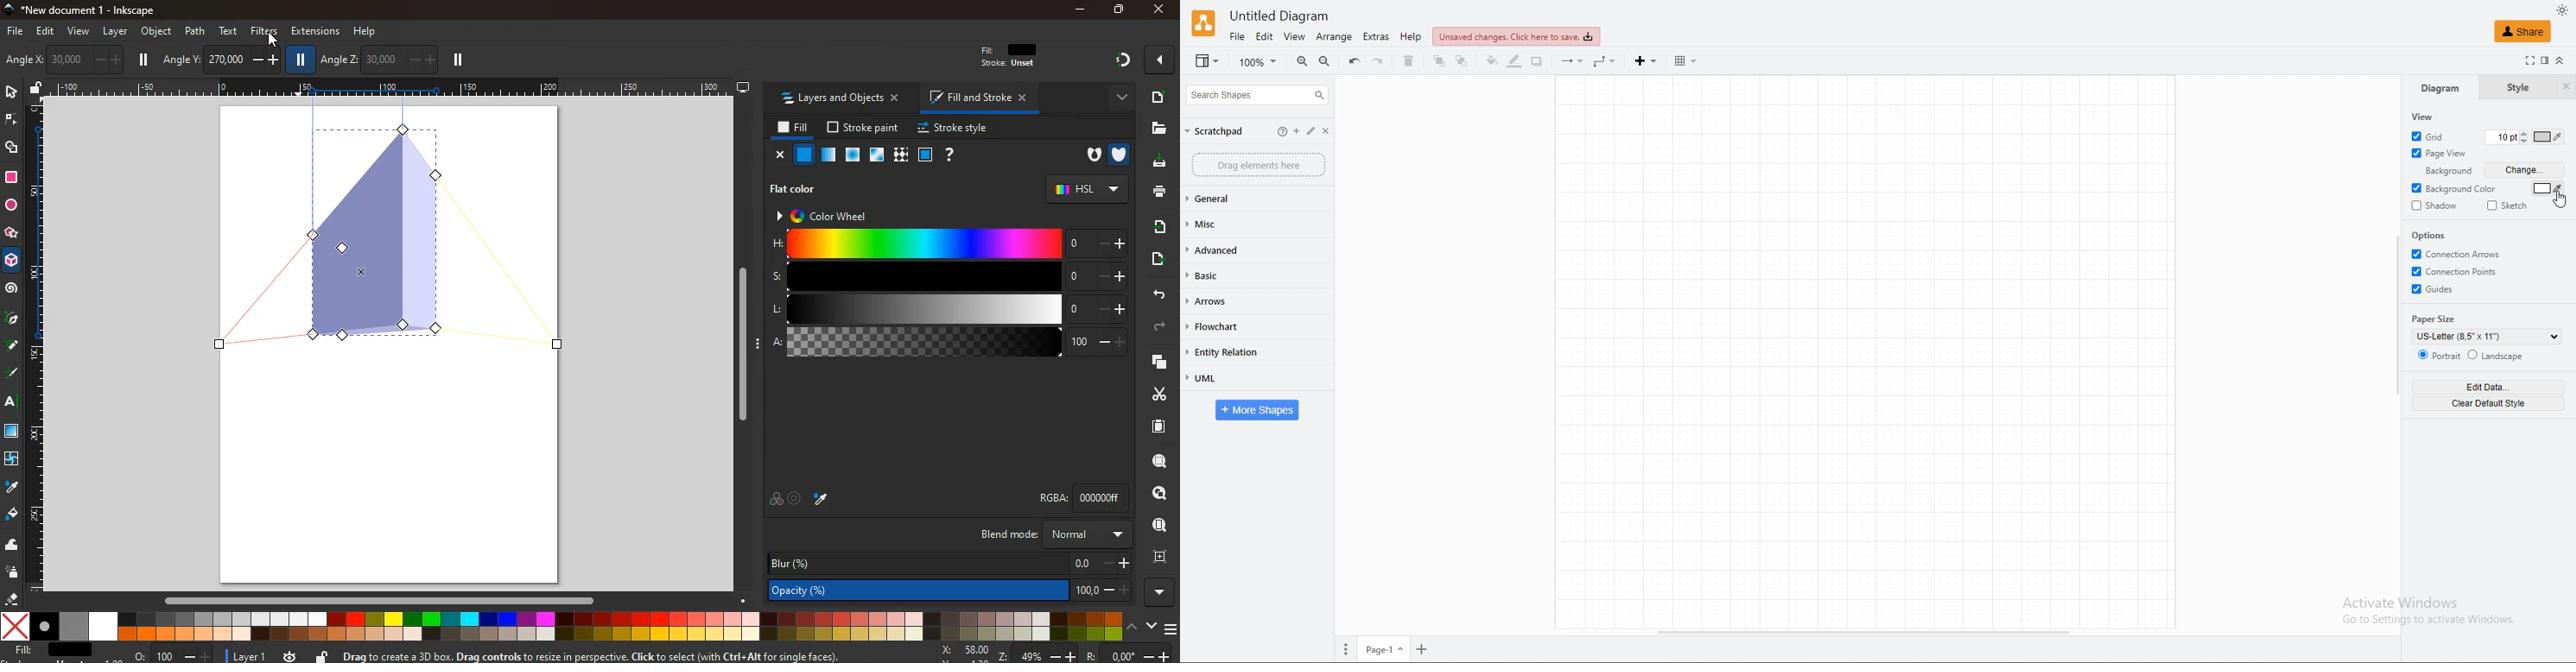 This screenshot has width=2576, height=672. I want to click on target, so click(796, 498).